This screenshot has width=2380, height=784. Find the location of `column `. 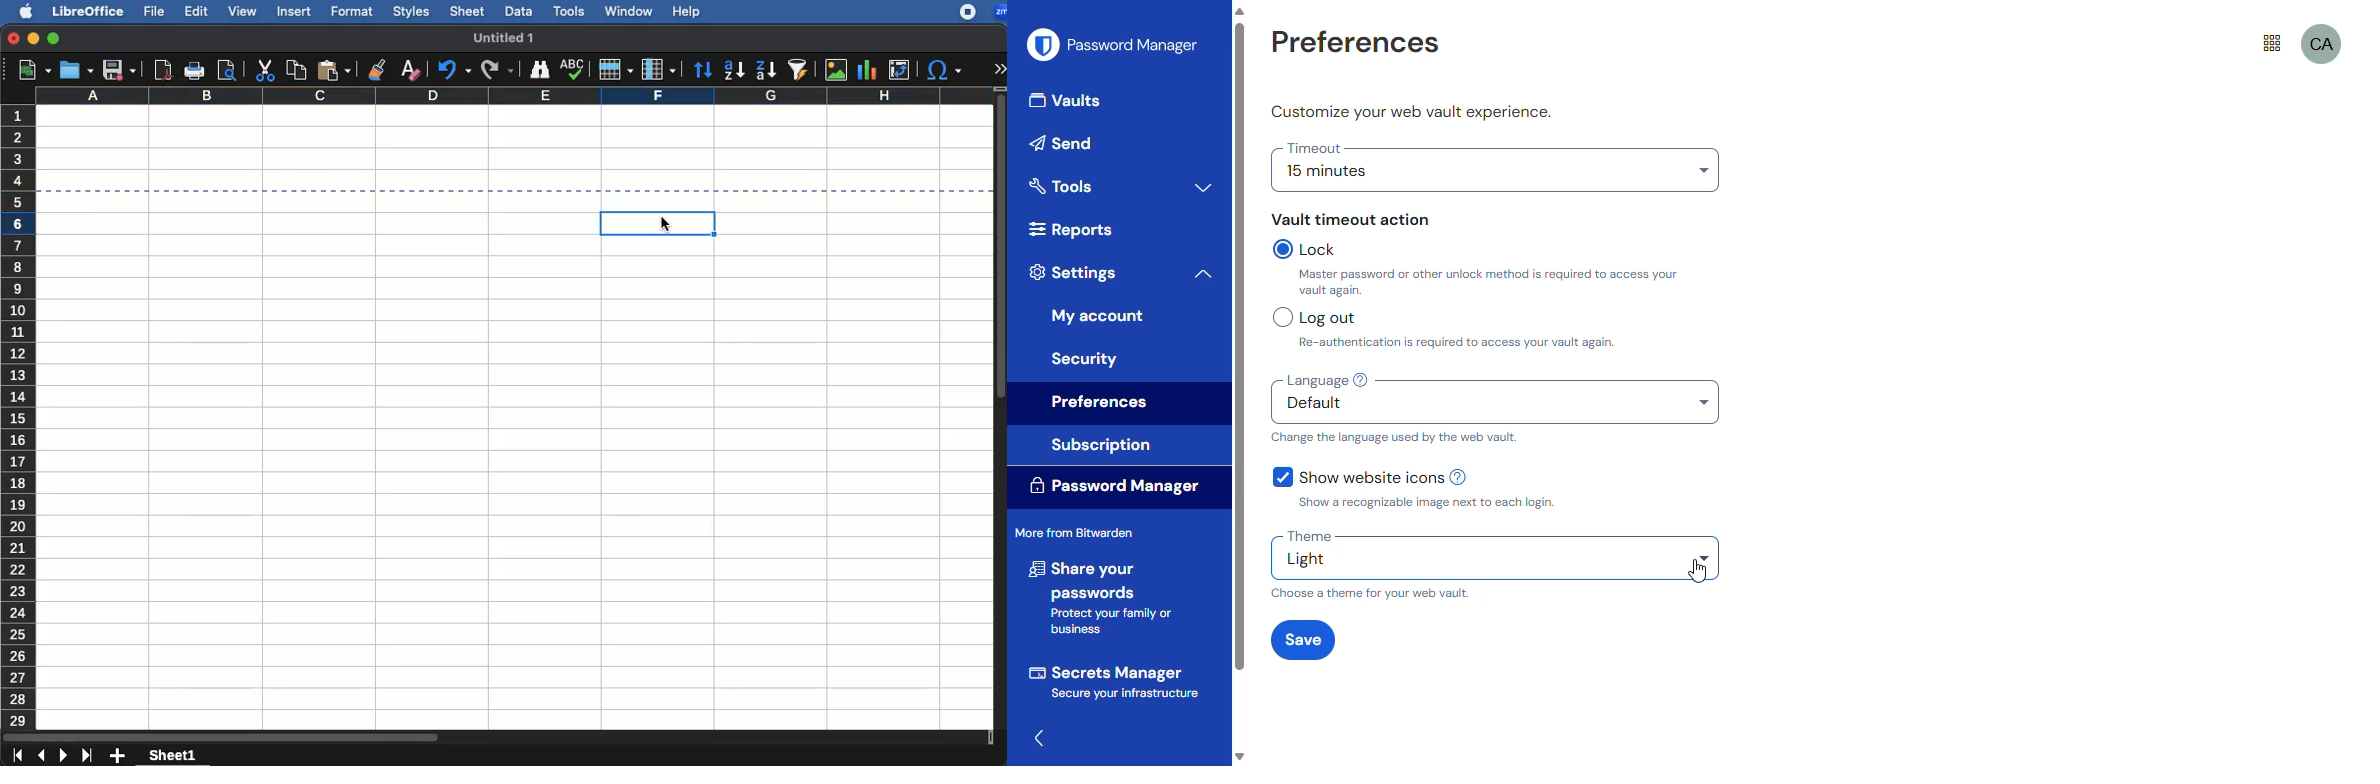

column  is located at coordinates (657, 69).